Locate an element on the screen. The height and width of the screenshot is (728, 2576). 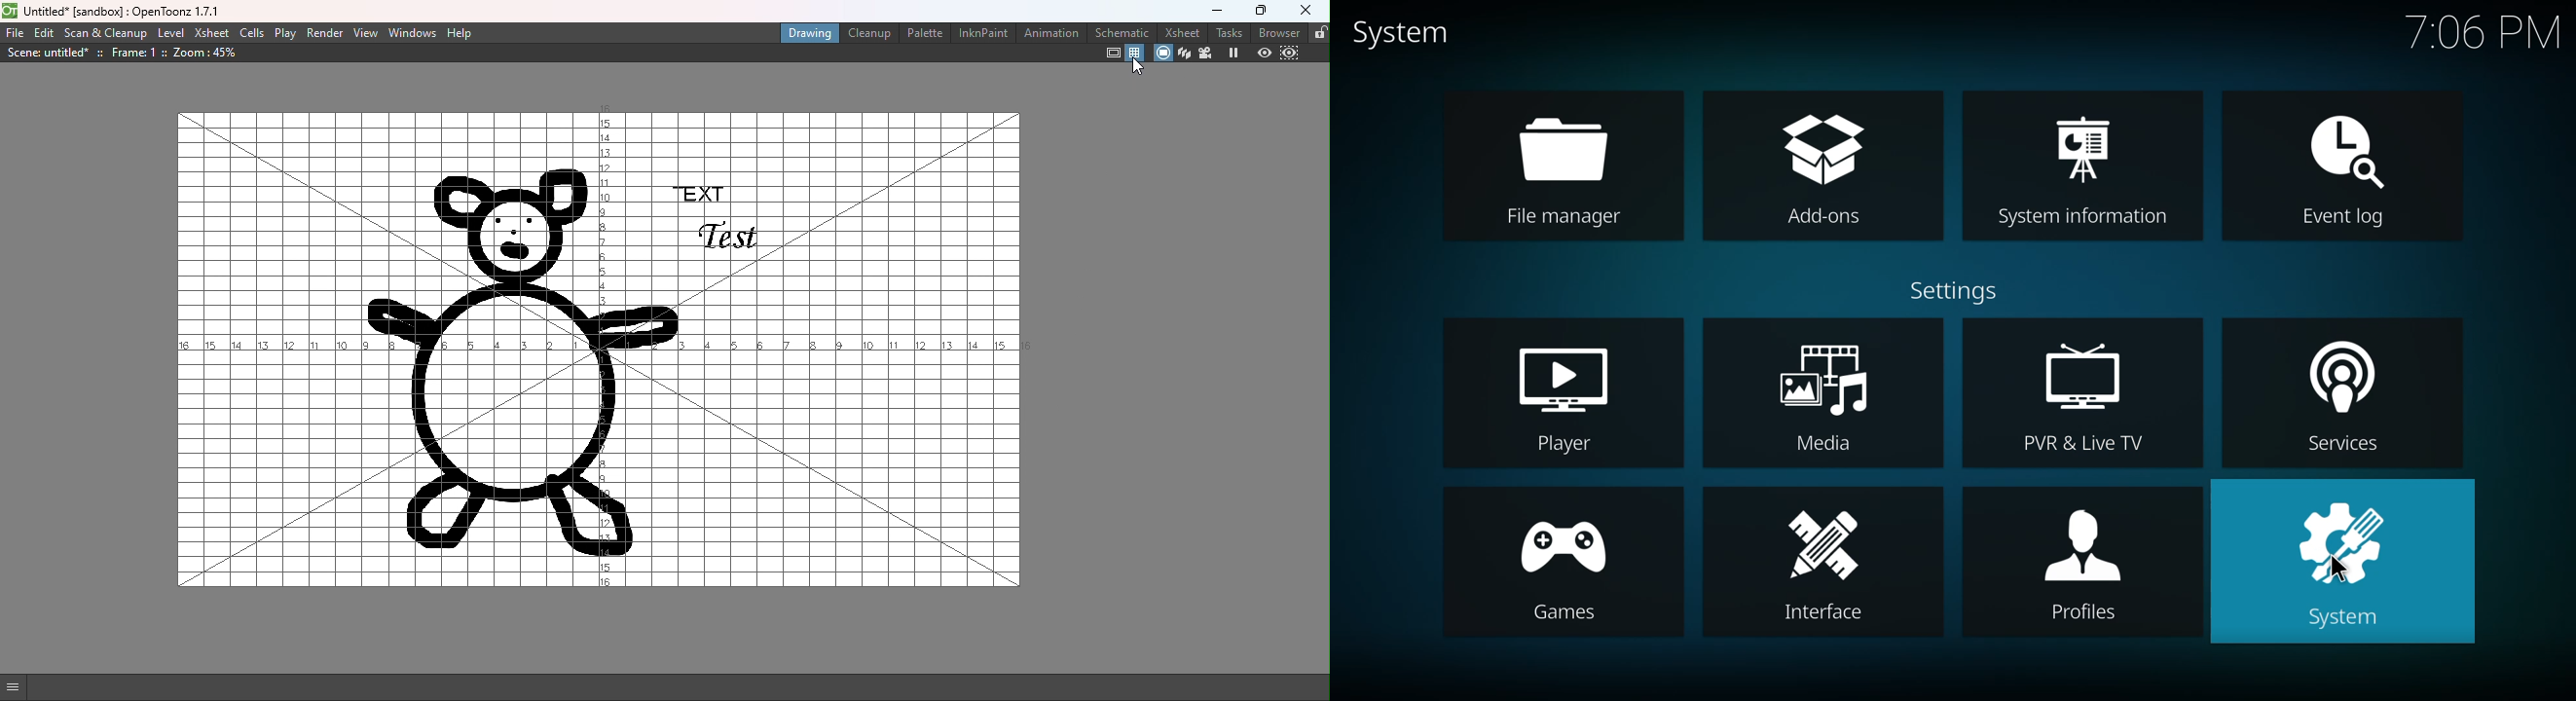
cursor is located at coordinates (2333, 565).